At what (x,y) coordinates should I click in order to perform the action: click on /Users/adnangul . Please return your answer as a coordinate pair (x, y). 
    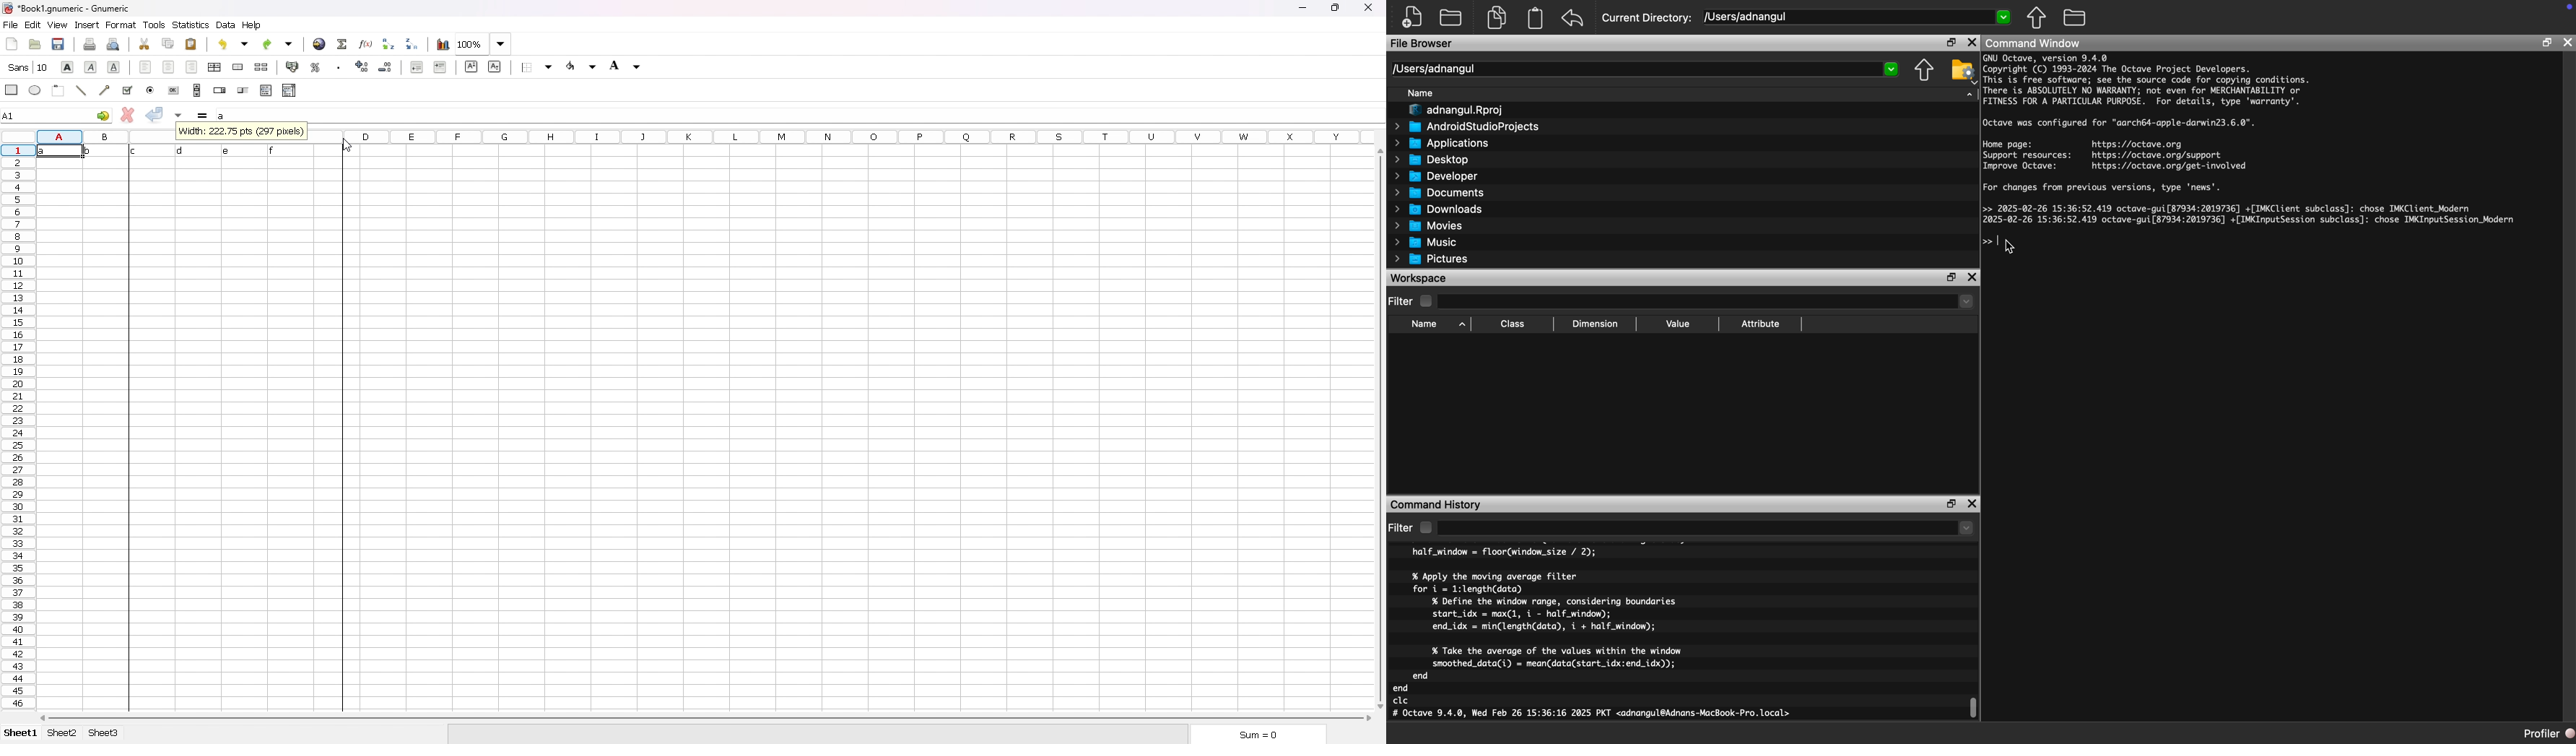
    Looking at the image, I should click on (1646, 69).